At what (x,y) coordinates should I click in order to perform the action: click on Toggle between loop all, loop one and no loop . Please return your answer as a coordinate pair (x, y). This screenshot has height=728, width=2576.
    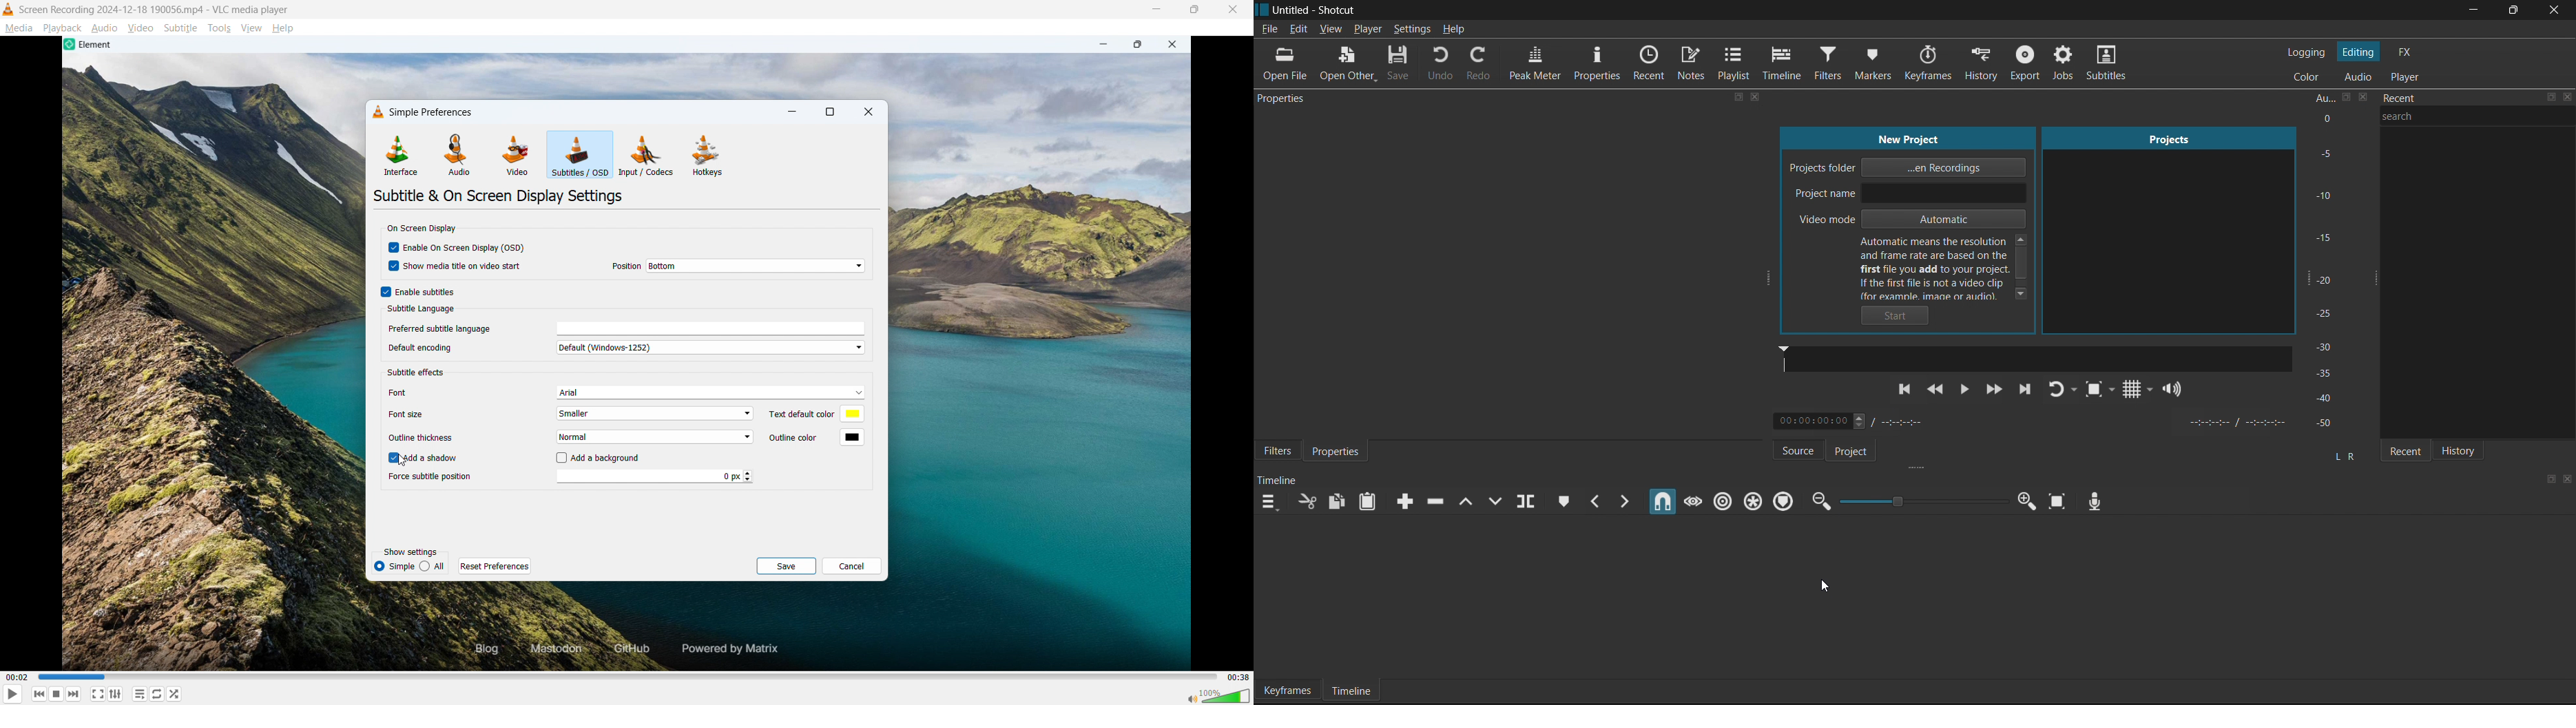
    Looking at the image, I should click on (158, 694).